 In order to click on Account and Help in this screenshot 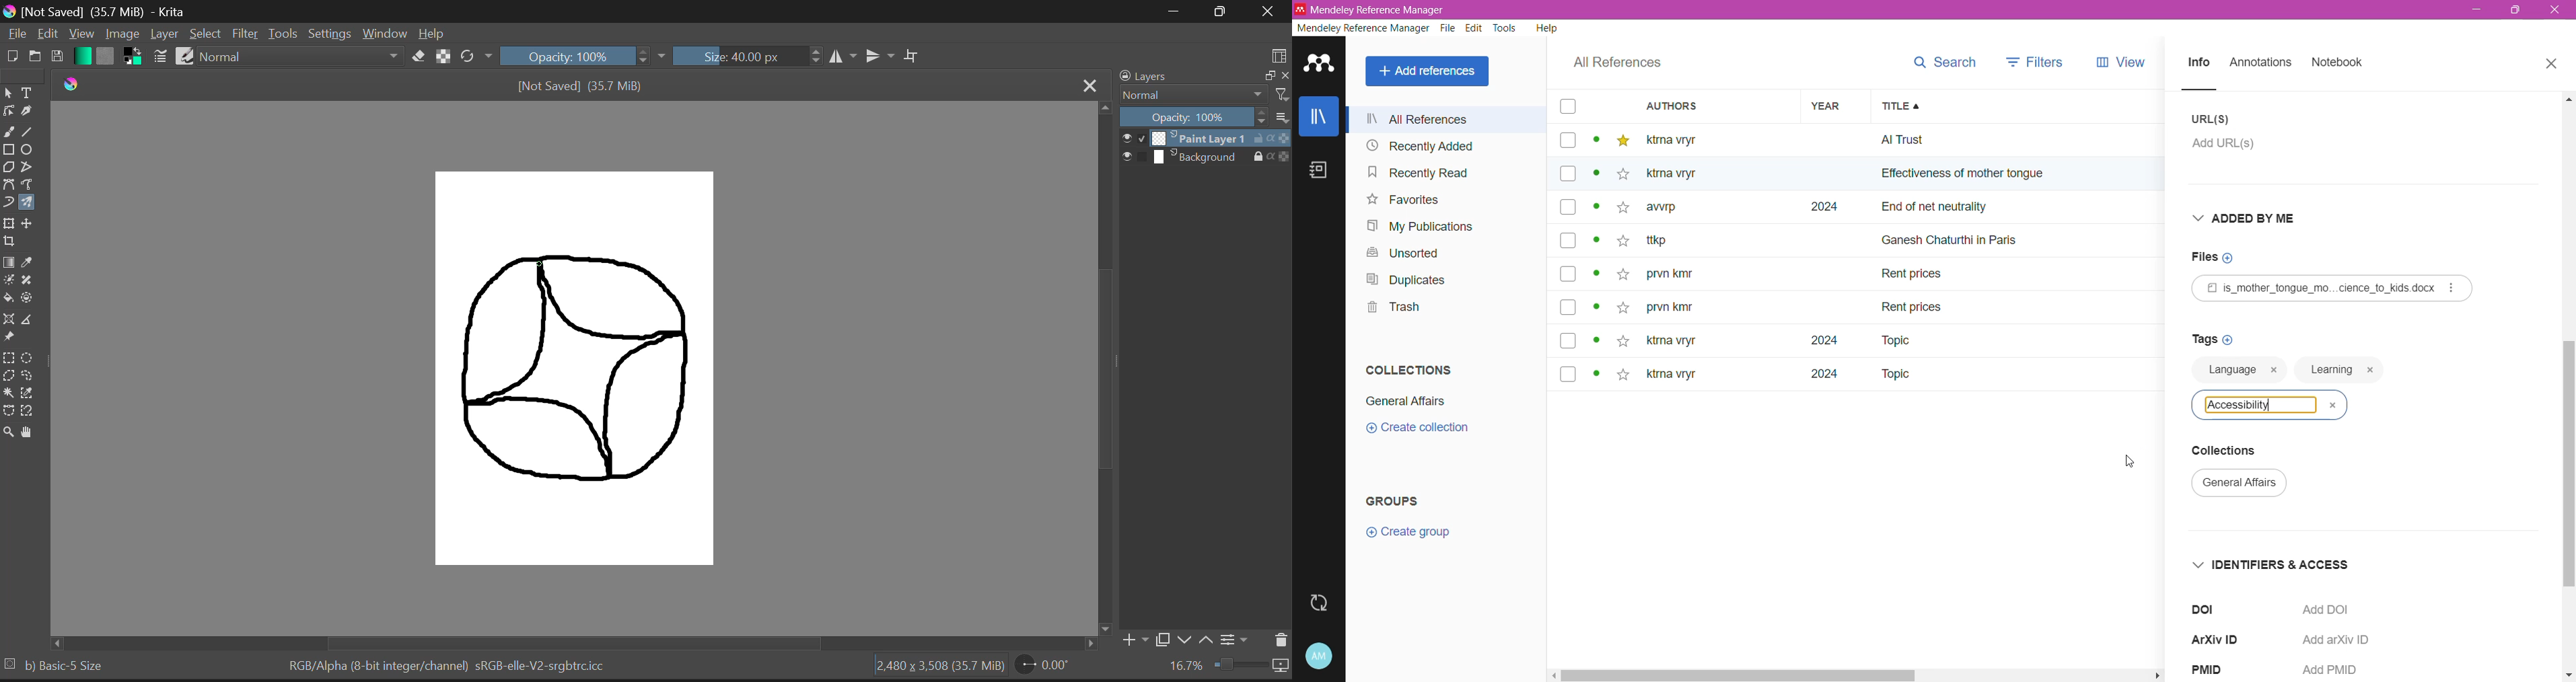, I will do `click(1319, 657)`.